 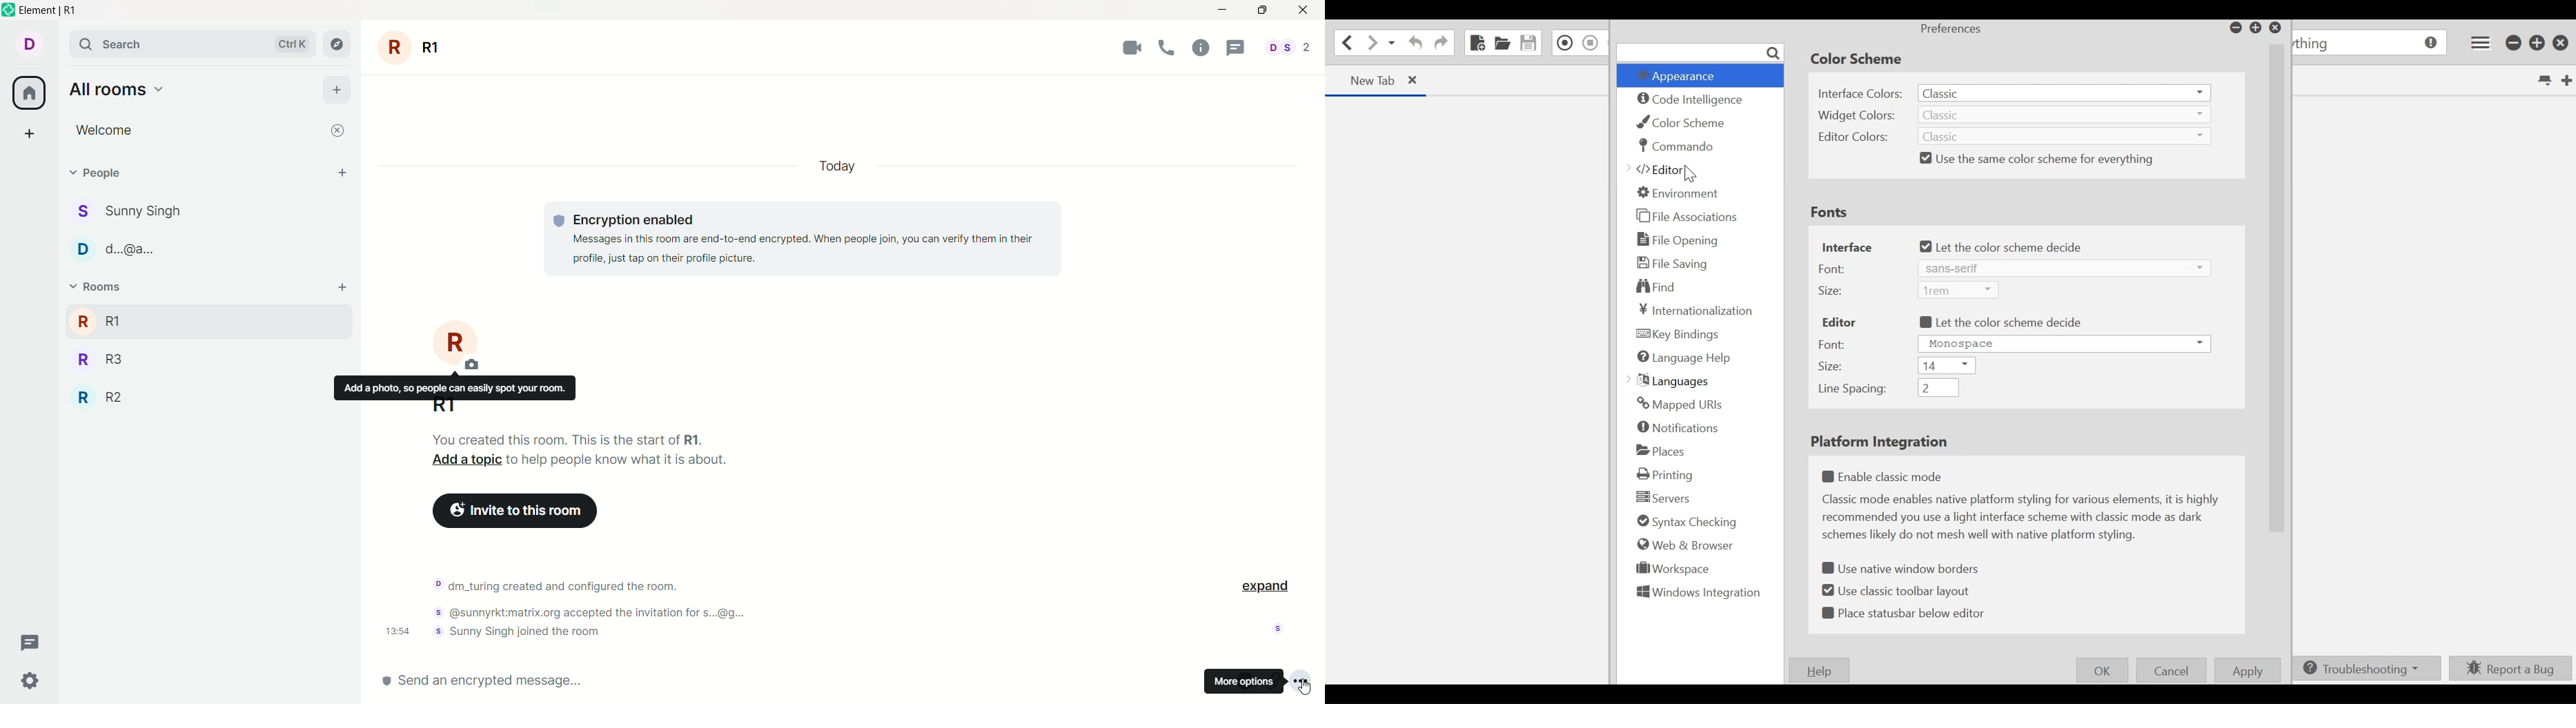 What do you see at coordinates (466, 460) in the screenshot?
I see `Click to add a topic` at bounding box center [466, 460].